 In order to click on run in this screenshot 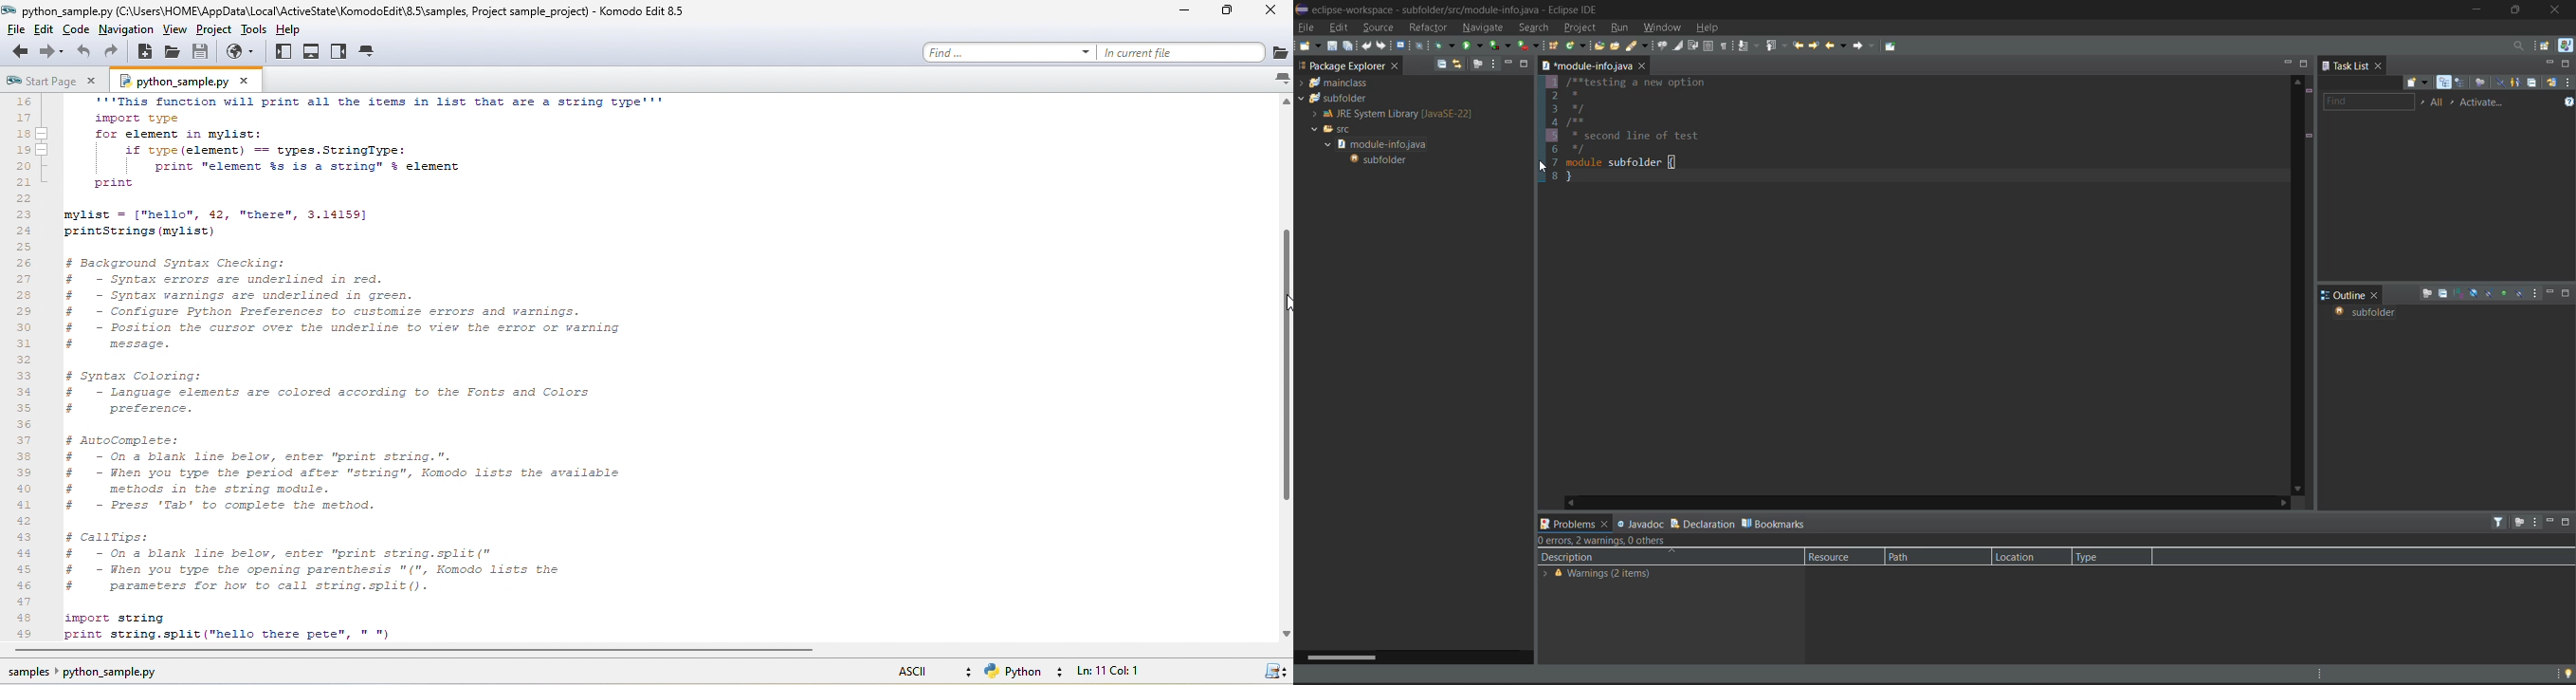, I will do `click(1623, 28)`.